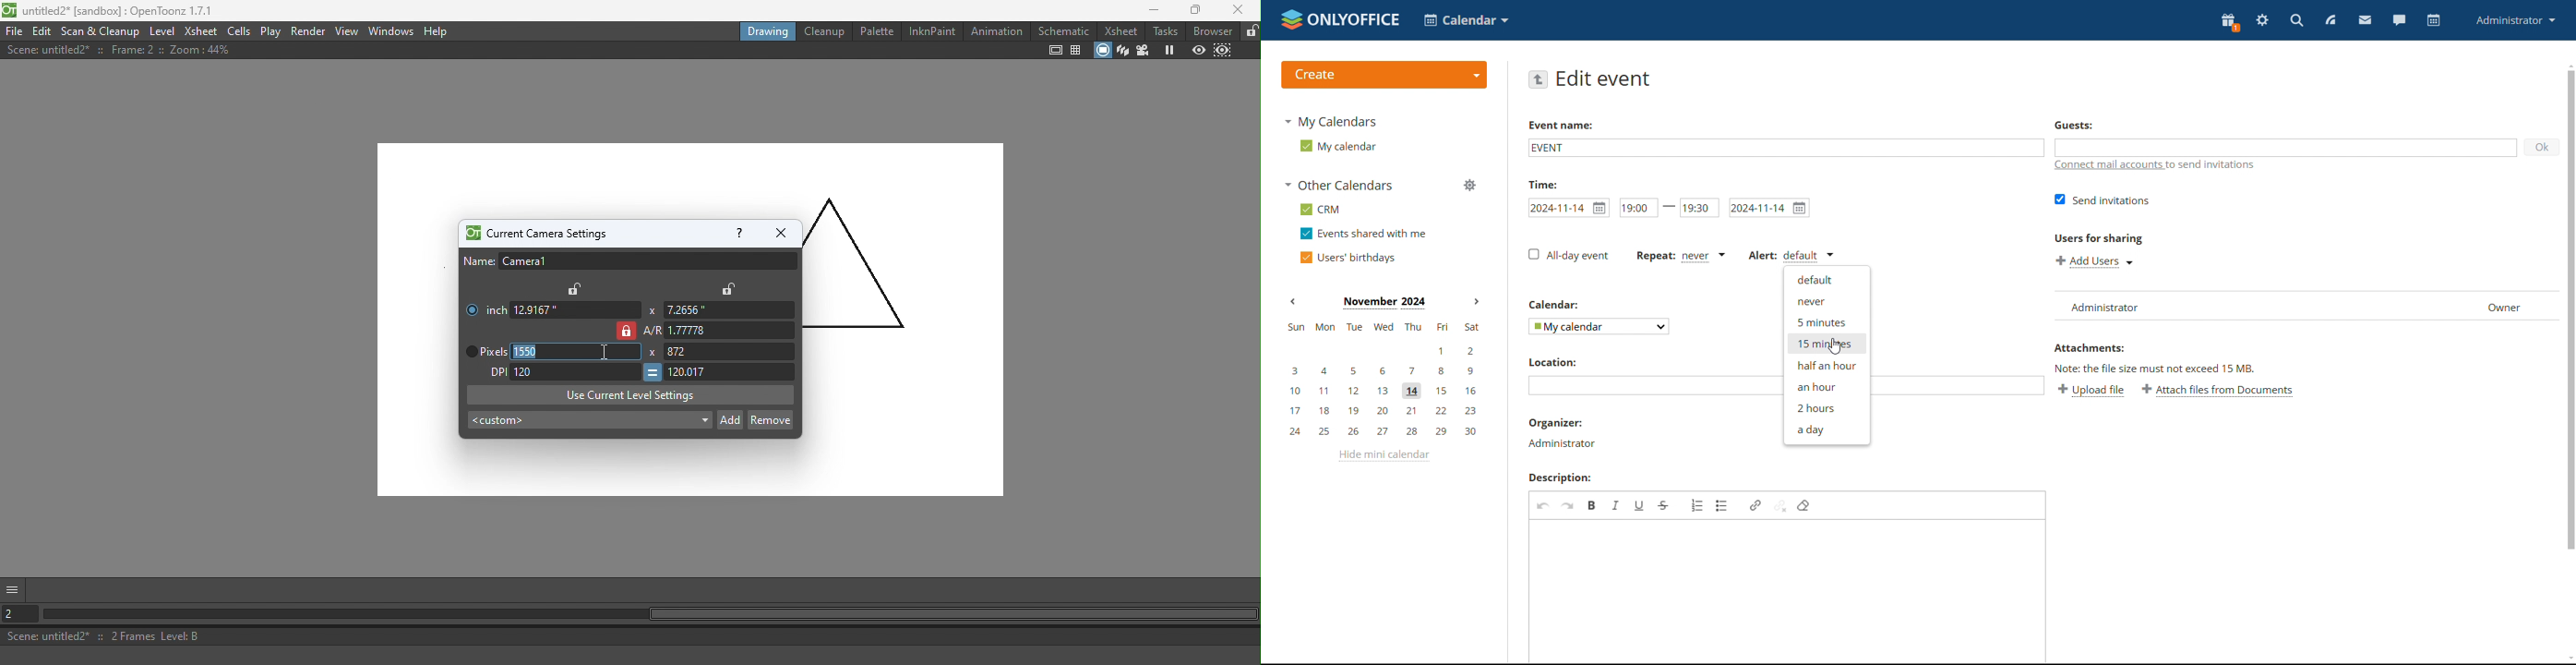 The height and width of the screenshot is (672, 2576). Describe the element at coordinates (1221, 51) in the screenshot. I see `Sub-camera preview` at that location.